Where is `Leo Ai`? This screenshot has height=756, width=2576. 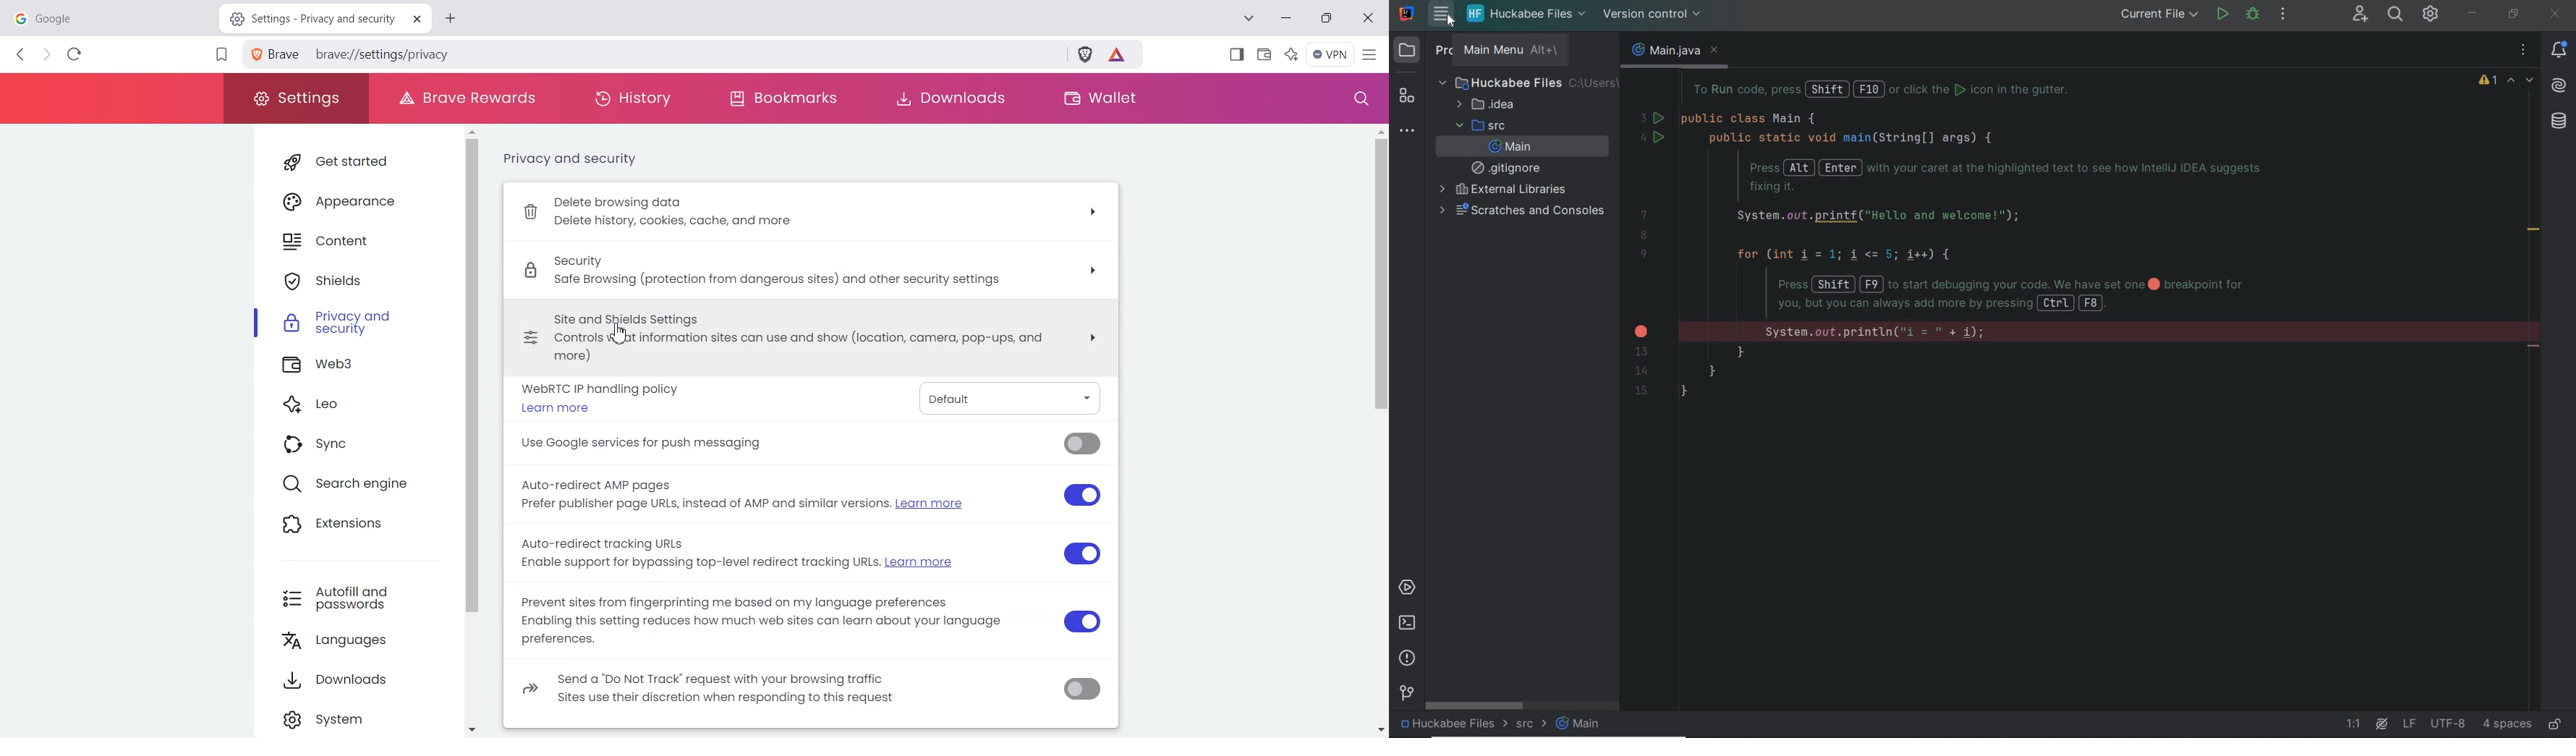 Leo Ai is located at coordinates (1291, 53).